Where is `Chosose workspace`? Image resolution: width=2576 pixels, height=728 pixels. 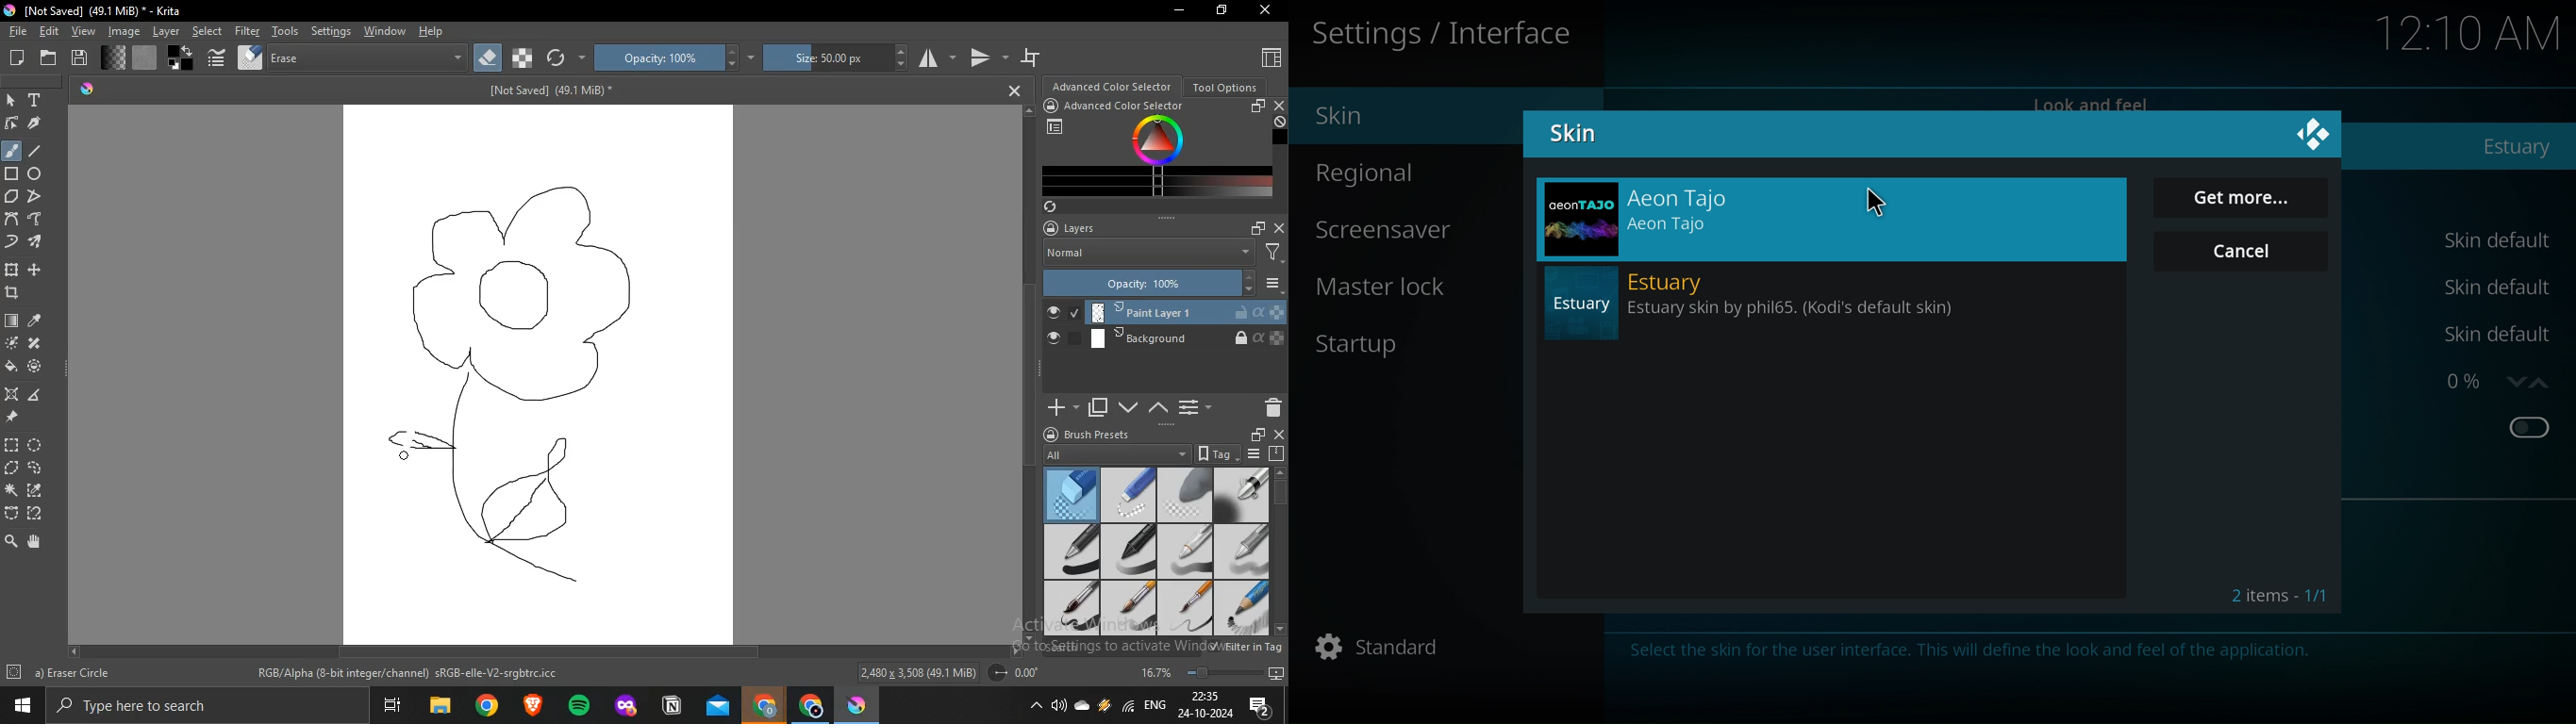
Chosose workspace is located at coordinates (1056, 127).